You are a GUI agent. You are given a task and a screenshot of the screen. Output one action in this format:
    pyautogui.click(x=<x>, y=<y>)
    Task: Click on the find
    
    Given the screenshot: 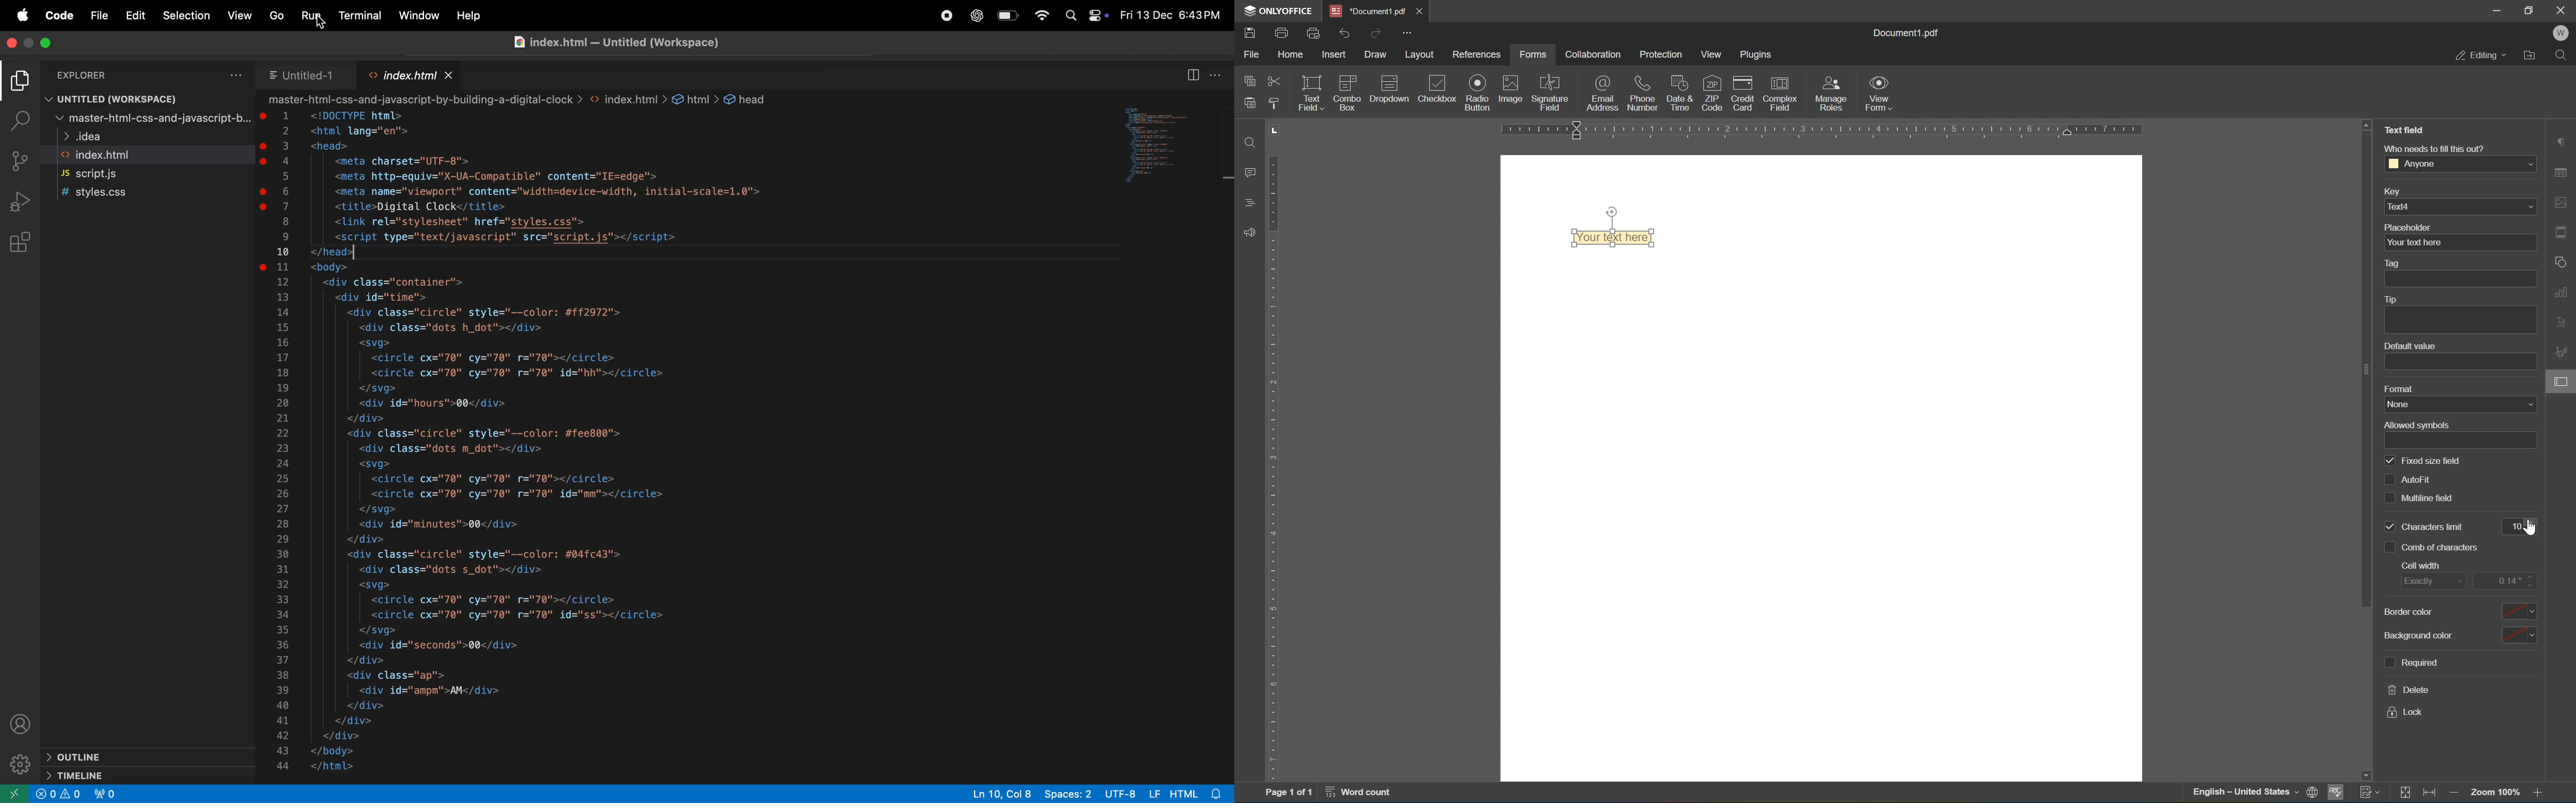 What is the action you would take?
    pyautogui.click(x=1248, y=142)
    